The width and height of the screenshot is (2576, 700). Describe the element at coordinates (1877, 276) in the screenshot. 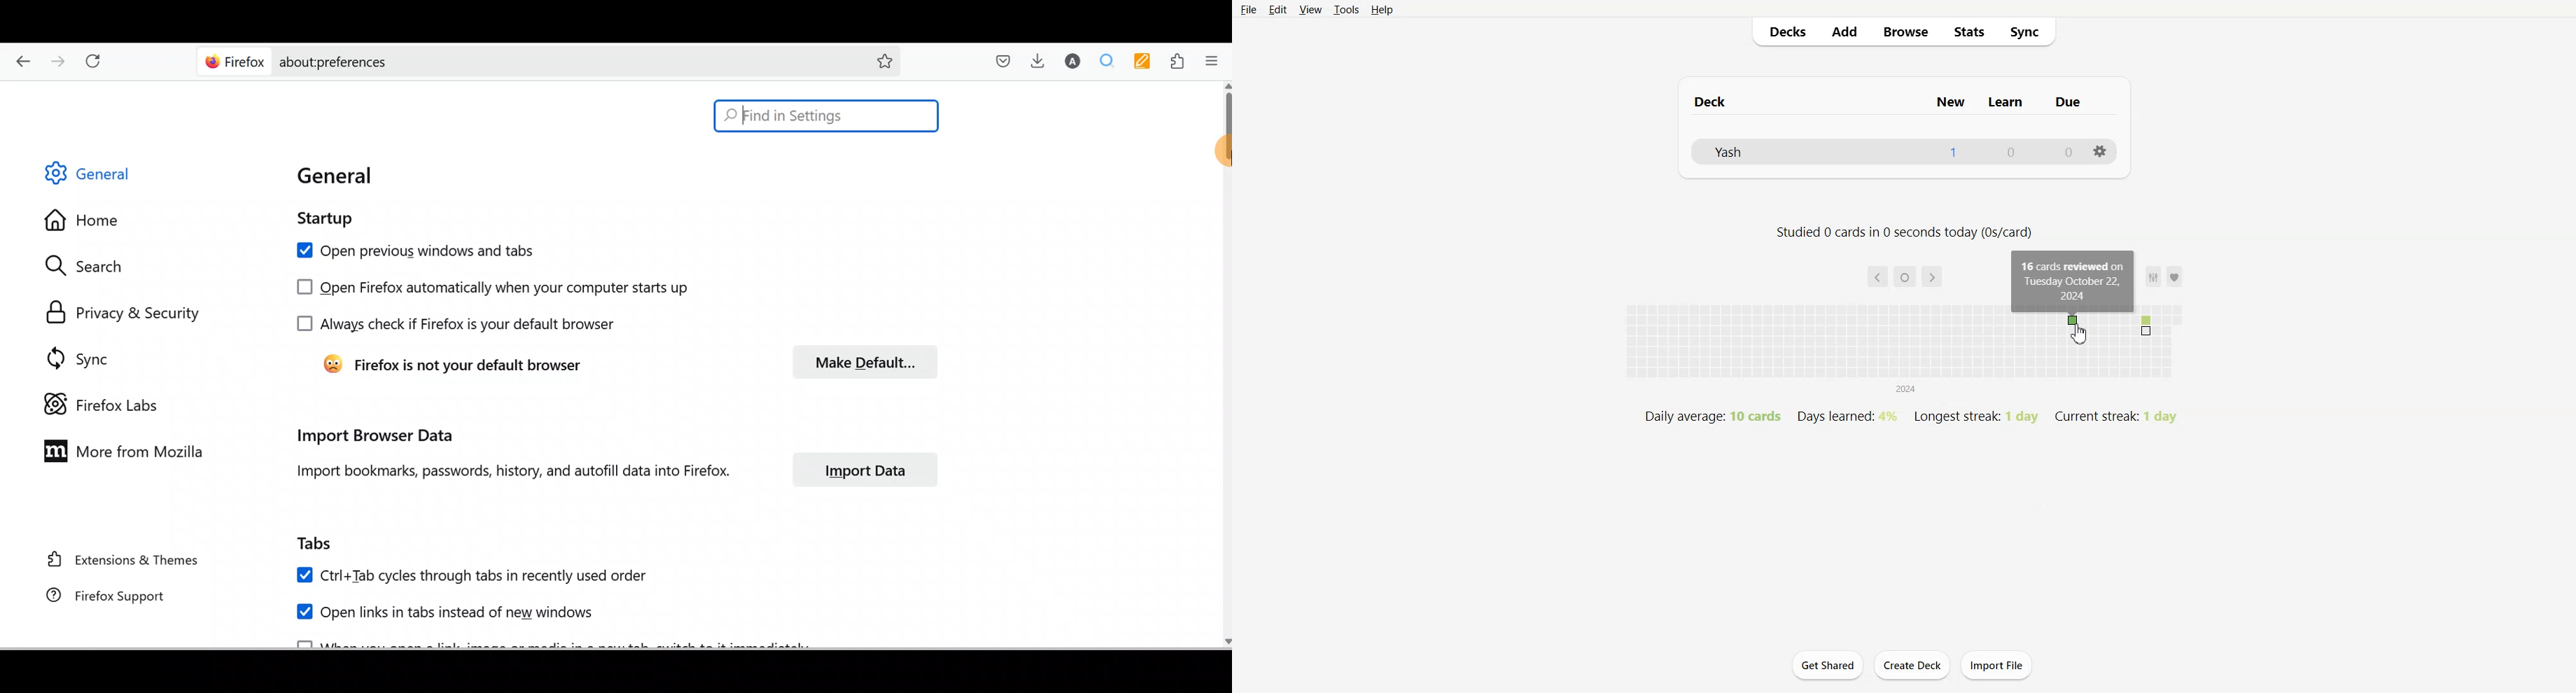

I see `back` at that location.